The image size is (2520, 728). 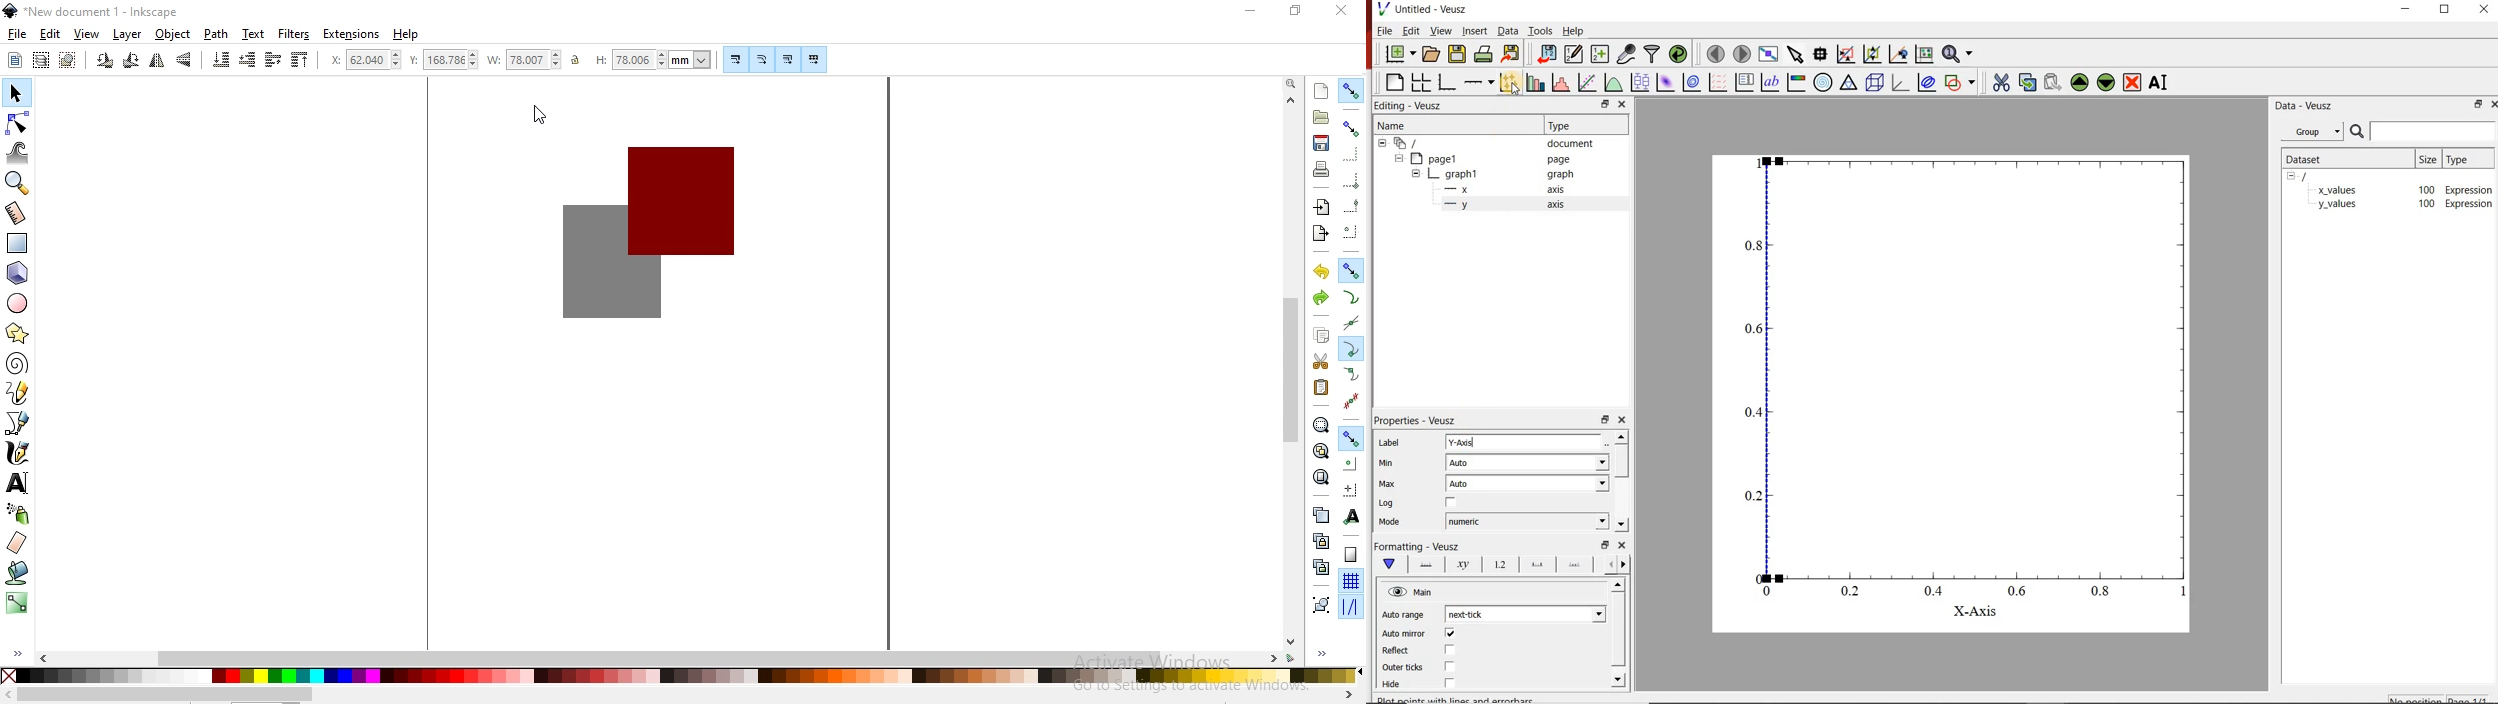 I want to click on restore down, so click(x=1296, y=12).